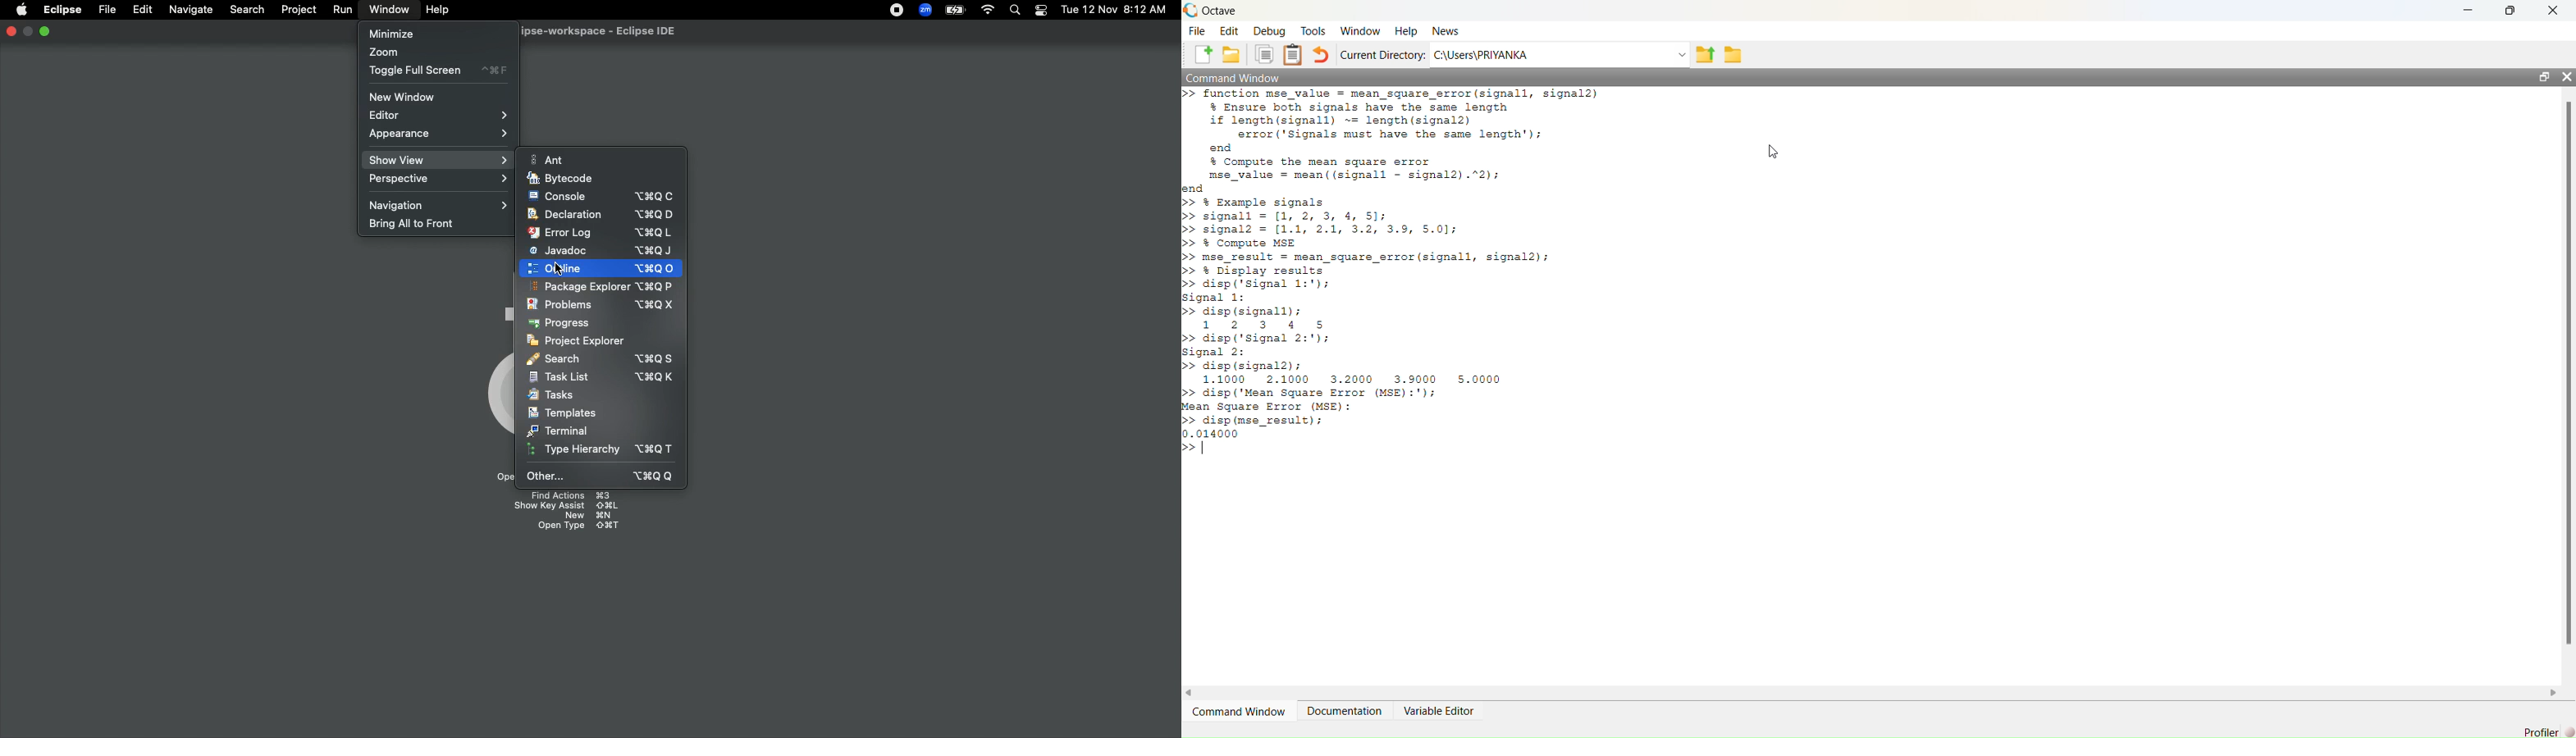  Describe the element at coordinates (436, 115) in the screenshot. I see `Editor` at that location.